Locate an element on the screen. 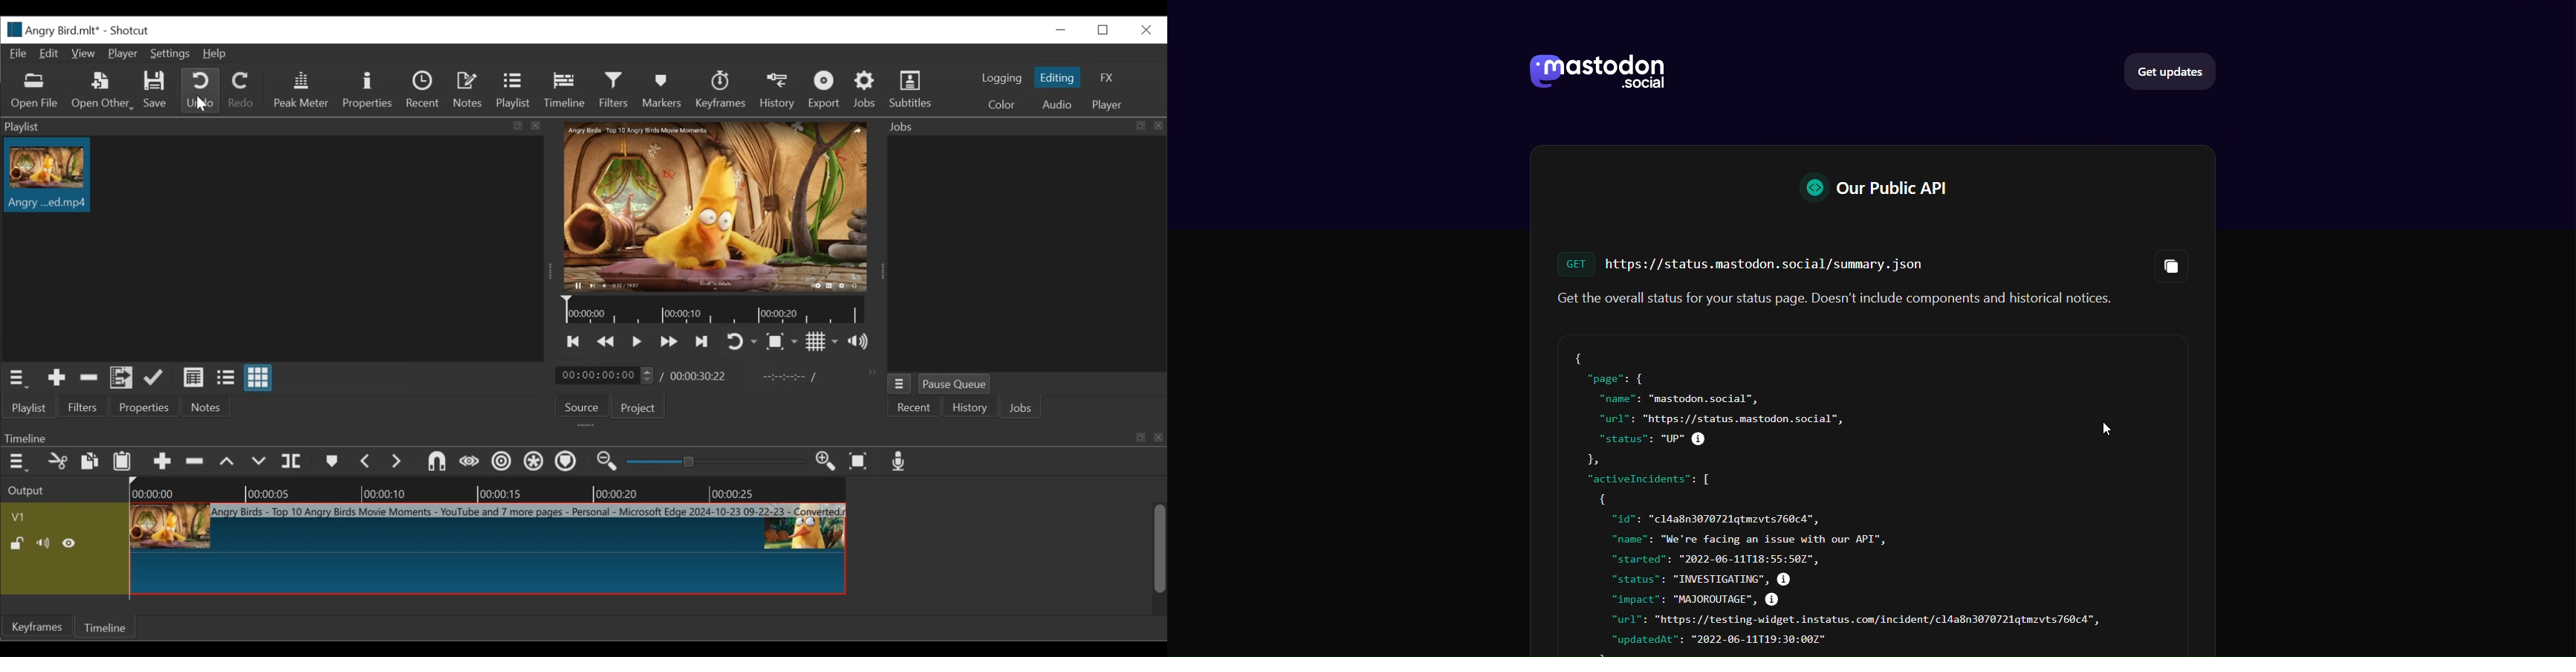  Export is located at coordinates (826, 89).